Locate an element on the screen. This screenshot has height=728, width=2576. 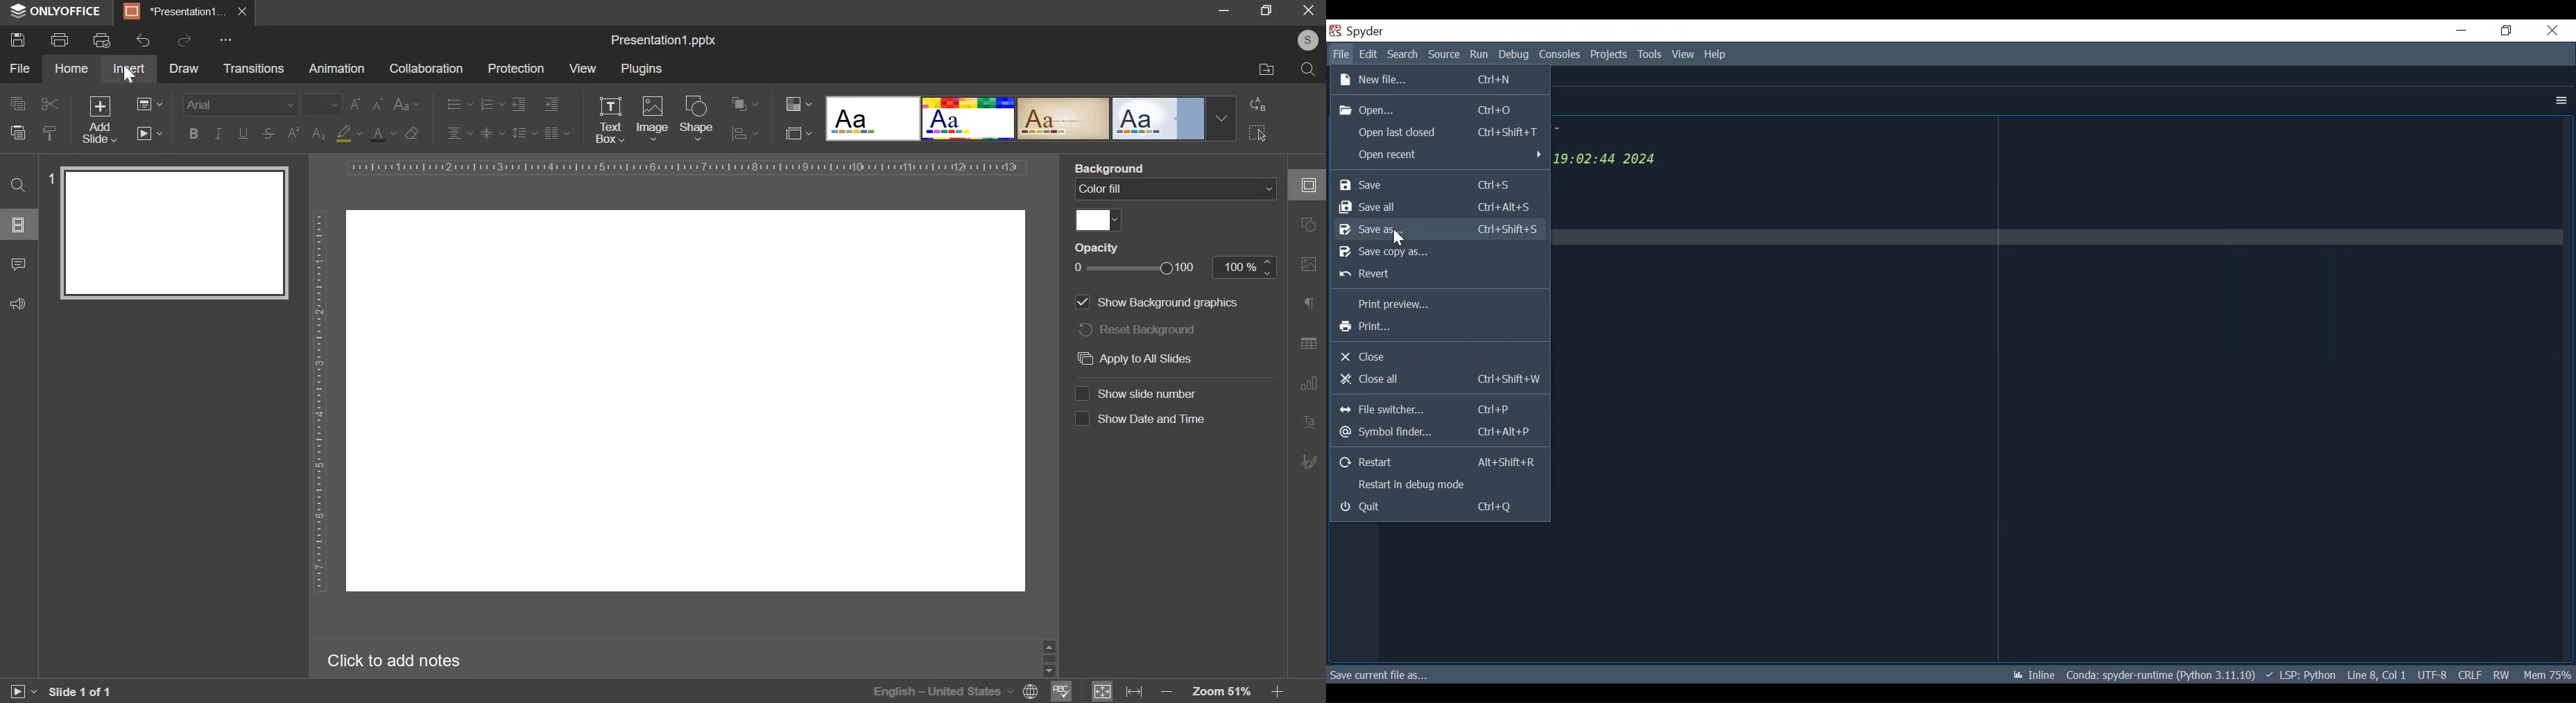
presentation name is located at coordinates (664, 40).